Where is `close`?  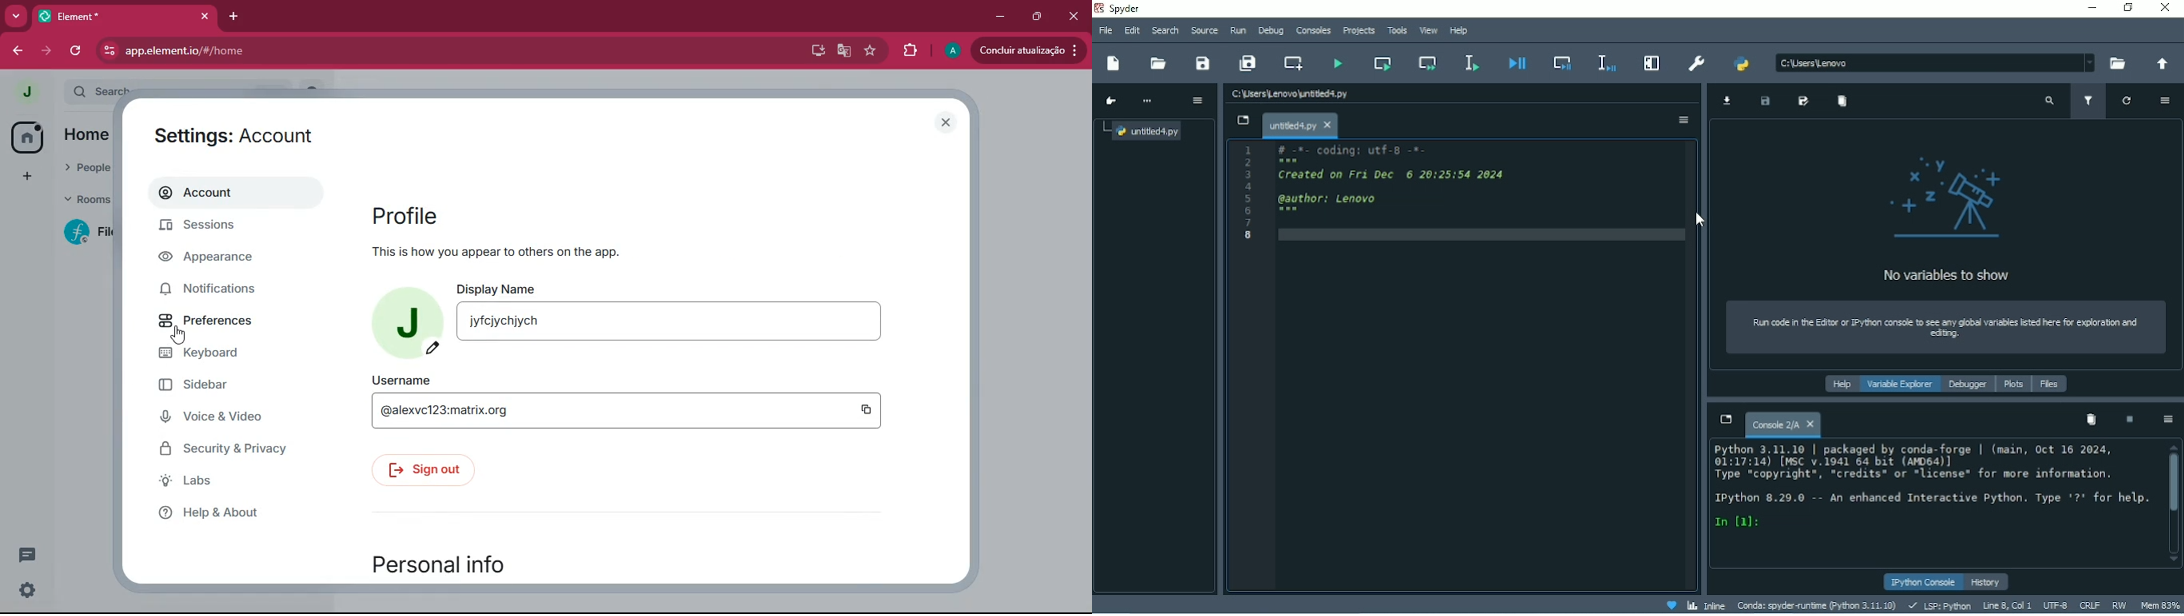 close is located at coordinates (947, 122).